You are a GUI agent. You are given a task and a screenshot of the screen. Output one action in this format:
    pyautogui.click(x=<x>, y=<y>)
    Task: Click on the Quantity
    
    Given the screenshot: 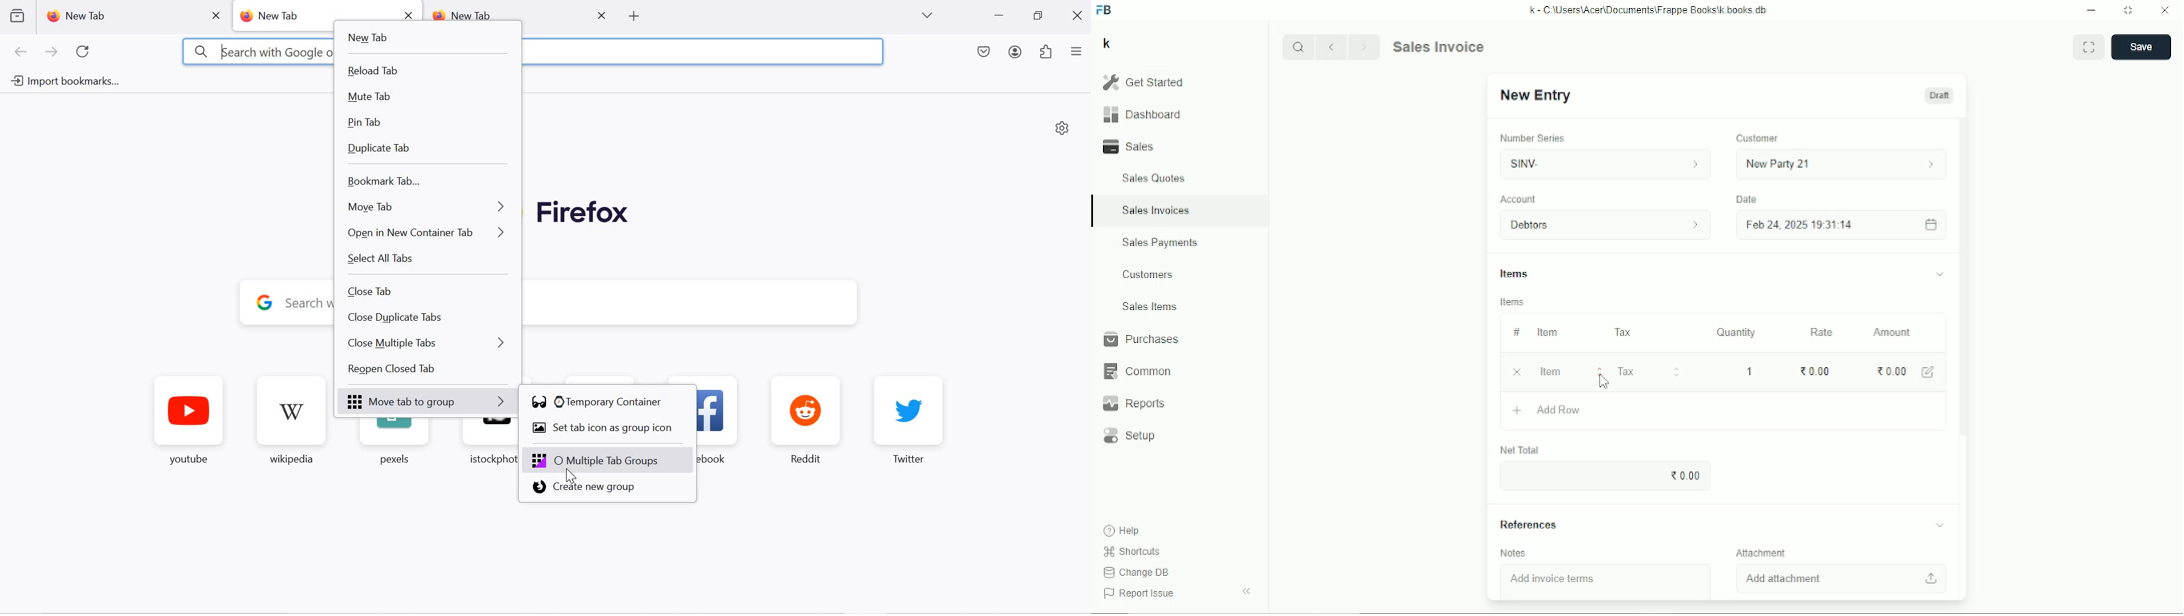 What is the action you would take?
    pyautogui.click(x=1736, y=332)
    